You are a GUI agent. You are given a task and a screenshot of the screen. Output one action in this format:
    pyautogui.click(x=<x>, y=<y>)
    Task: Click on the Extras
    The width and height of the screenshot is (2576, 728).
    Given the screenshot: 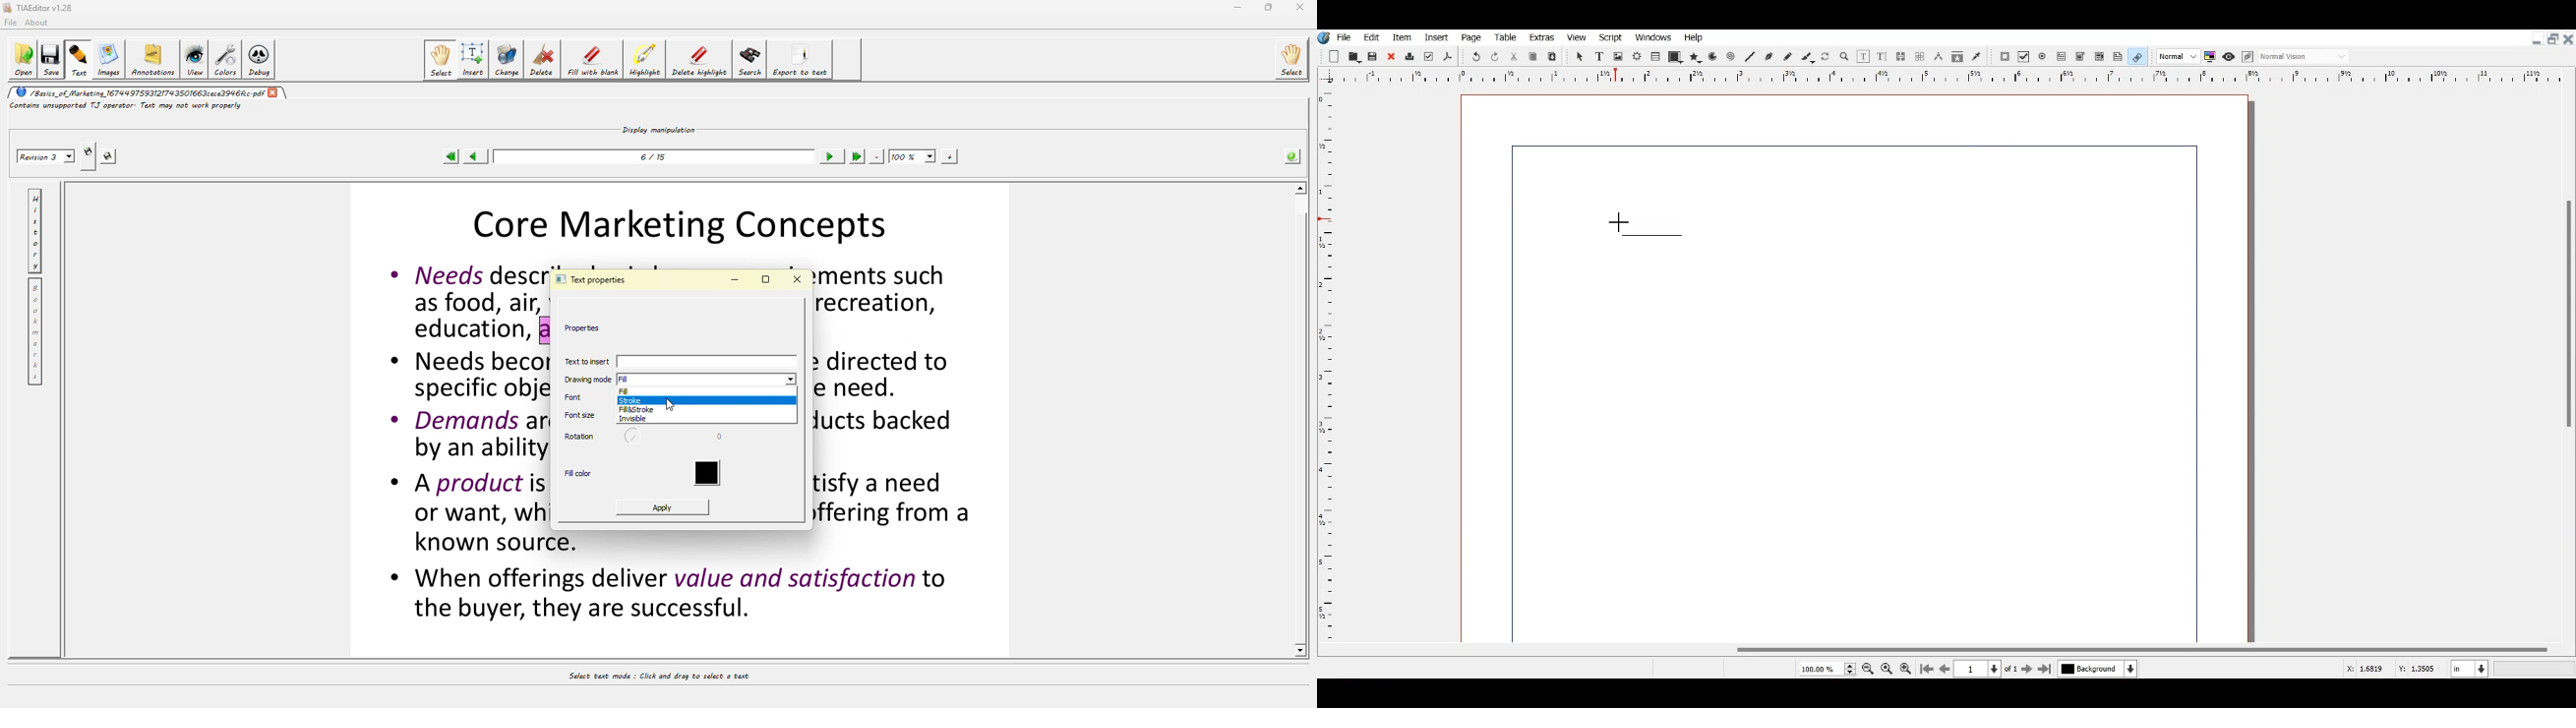 What is the action you would take?
    pyautogui.click(x=1541, y=37)
    